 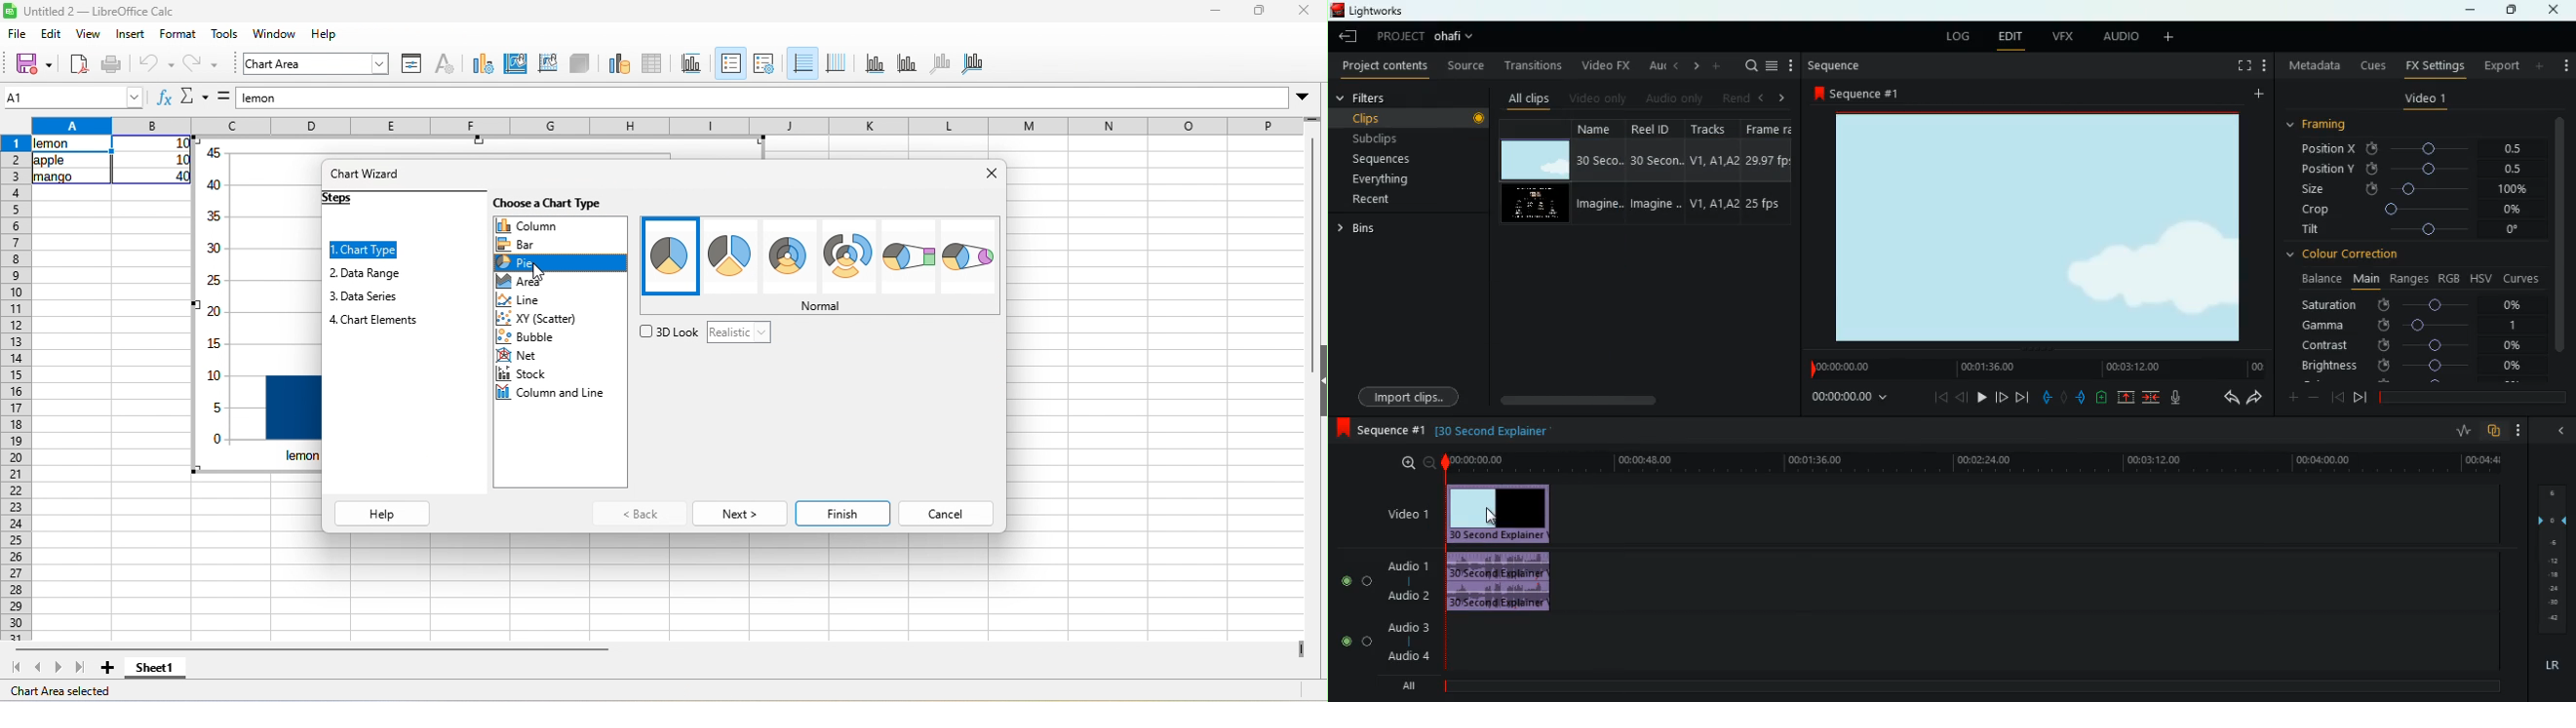 What do you see at coordinates (1300, 13) in the screenshot?
I see `close` at bounding box center [1300, 13].